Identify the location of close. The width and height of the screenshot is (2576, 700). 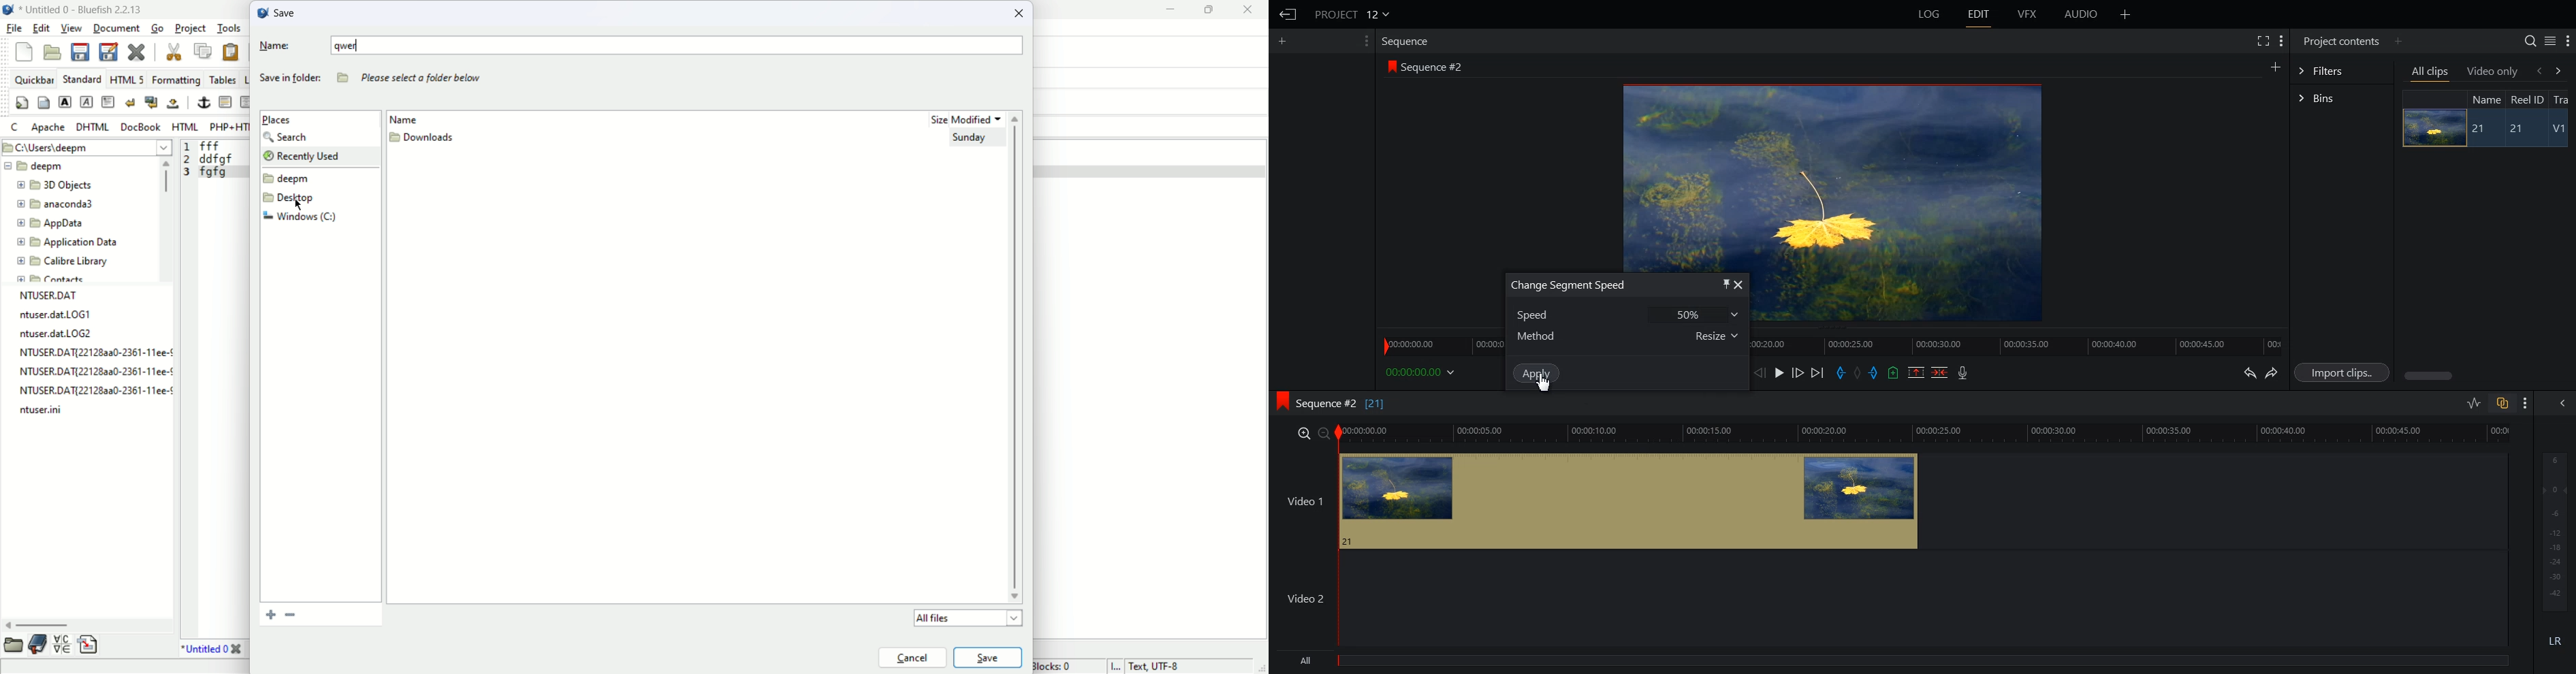
(1247, 13).